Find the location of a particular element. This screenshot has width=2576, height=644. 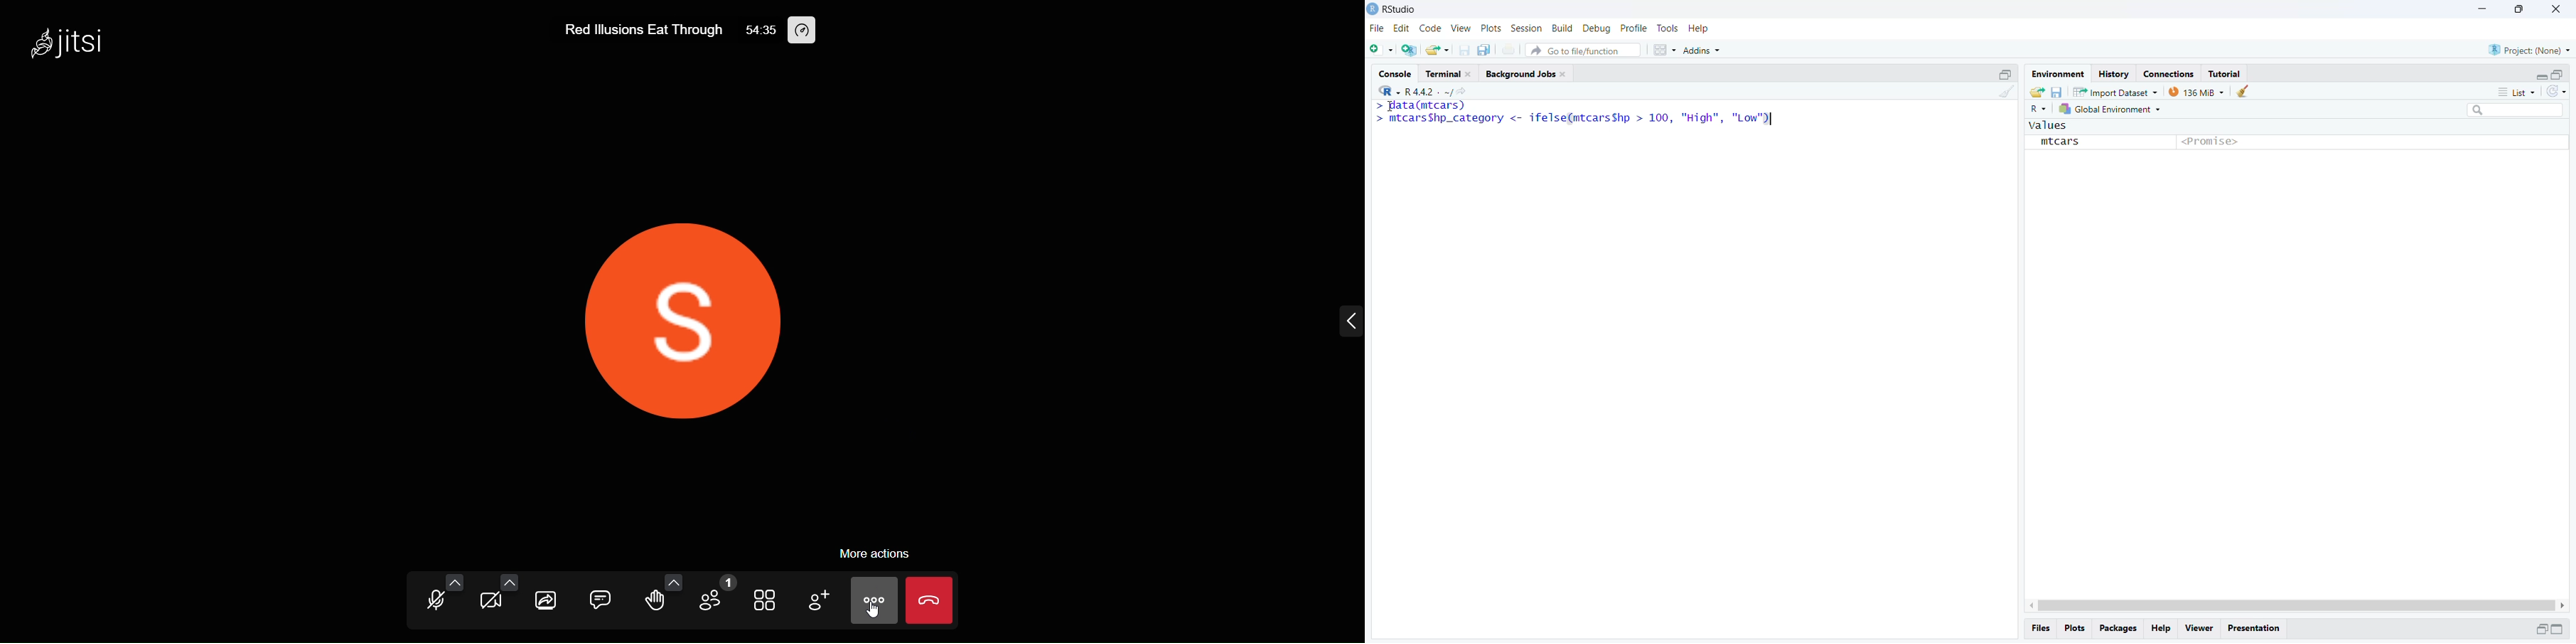

expand is located at coordinates (1348, 322).